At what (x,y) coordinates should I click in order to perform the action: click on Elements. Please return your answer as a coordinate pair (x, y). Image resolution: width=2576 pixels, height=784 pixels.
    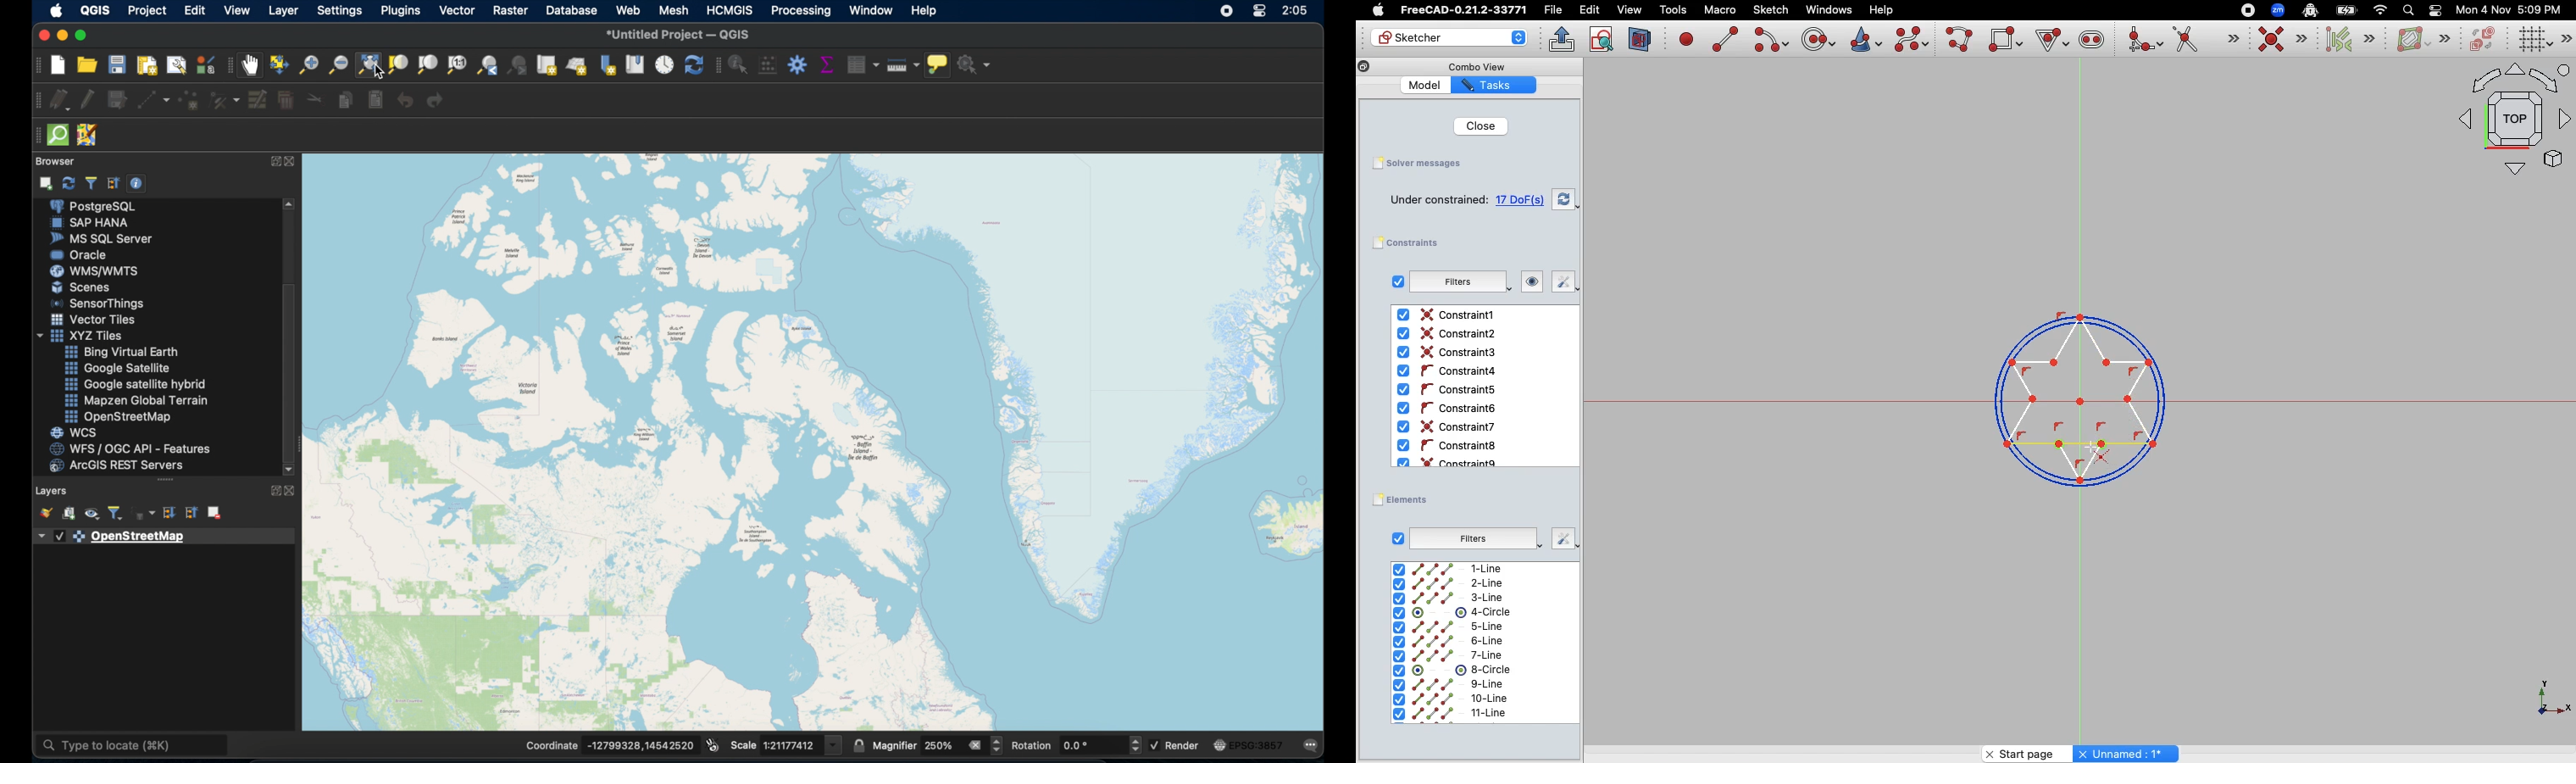
    Looking at the image, I should click on (1405, 499).